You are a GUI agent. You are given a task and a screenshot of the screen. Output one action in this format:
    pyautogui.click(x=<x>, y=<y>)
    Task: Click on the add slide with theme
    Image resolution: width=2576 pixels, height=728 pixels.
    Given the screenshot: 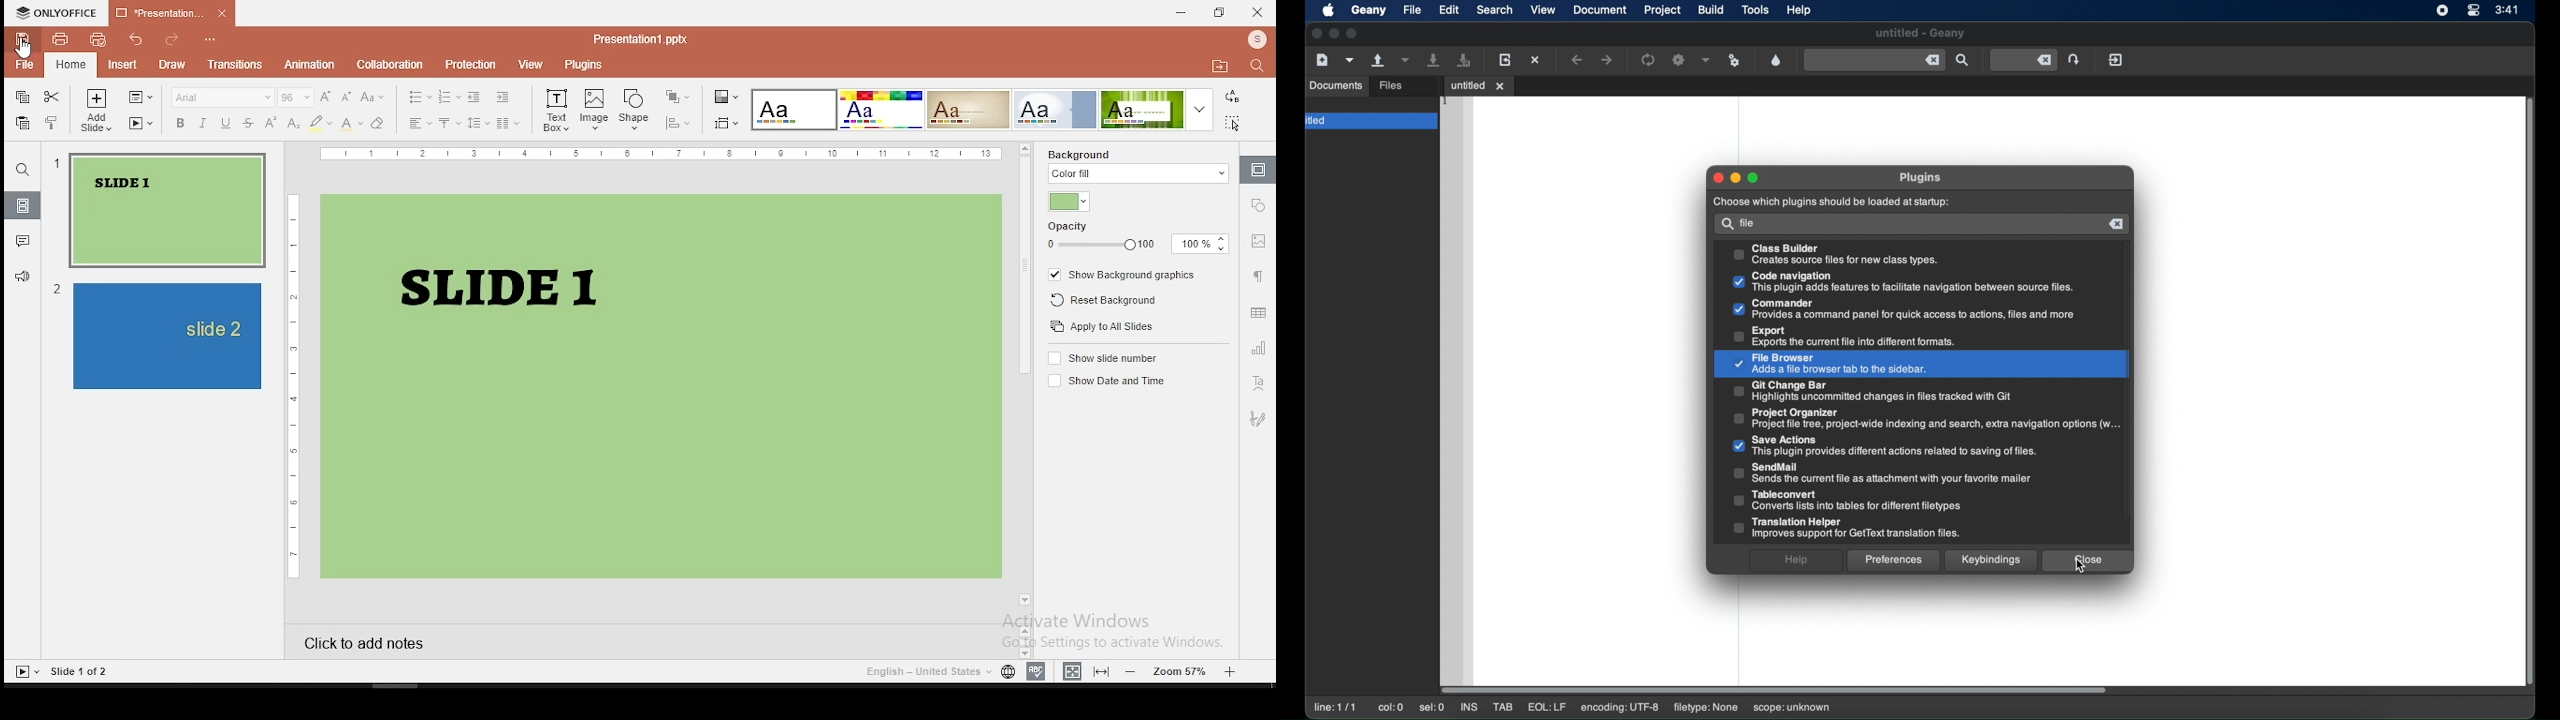 What is the action you would take?
    pyautogui.click(x=96, y=124)
    